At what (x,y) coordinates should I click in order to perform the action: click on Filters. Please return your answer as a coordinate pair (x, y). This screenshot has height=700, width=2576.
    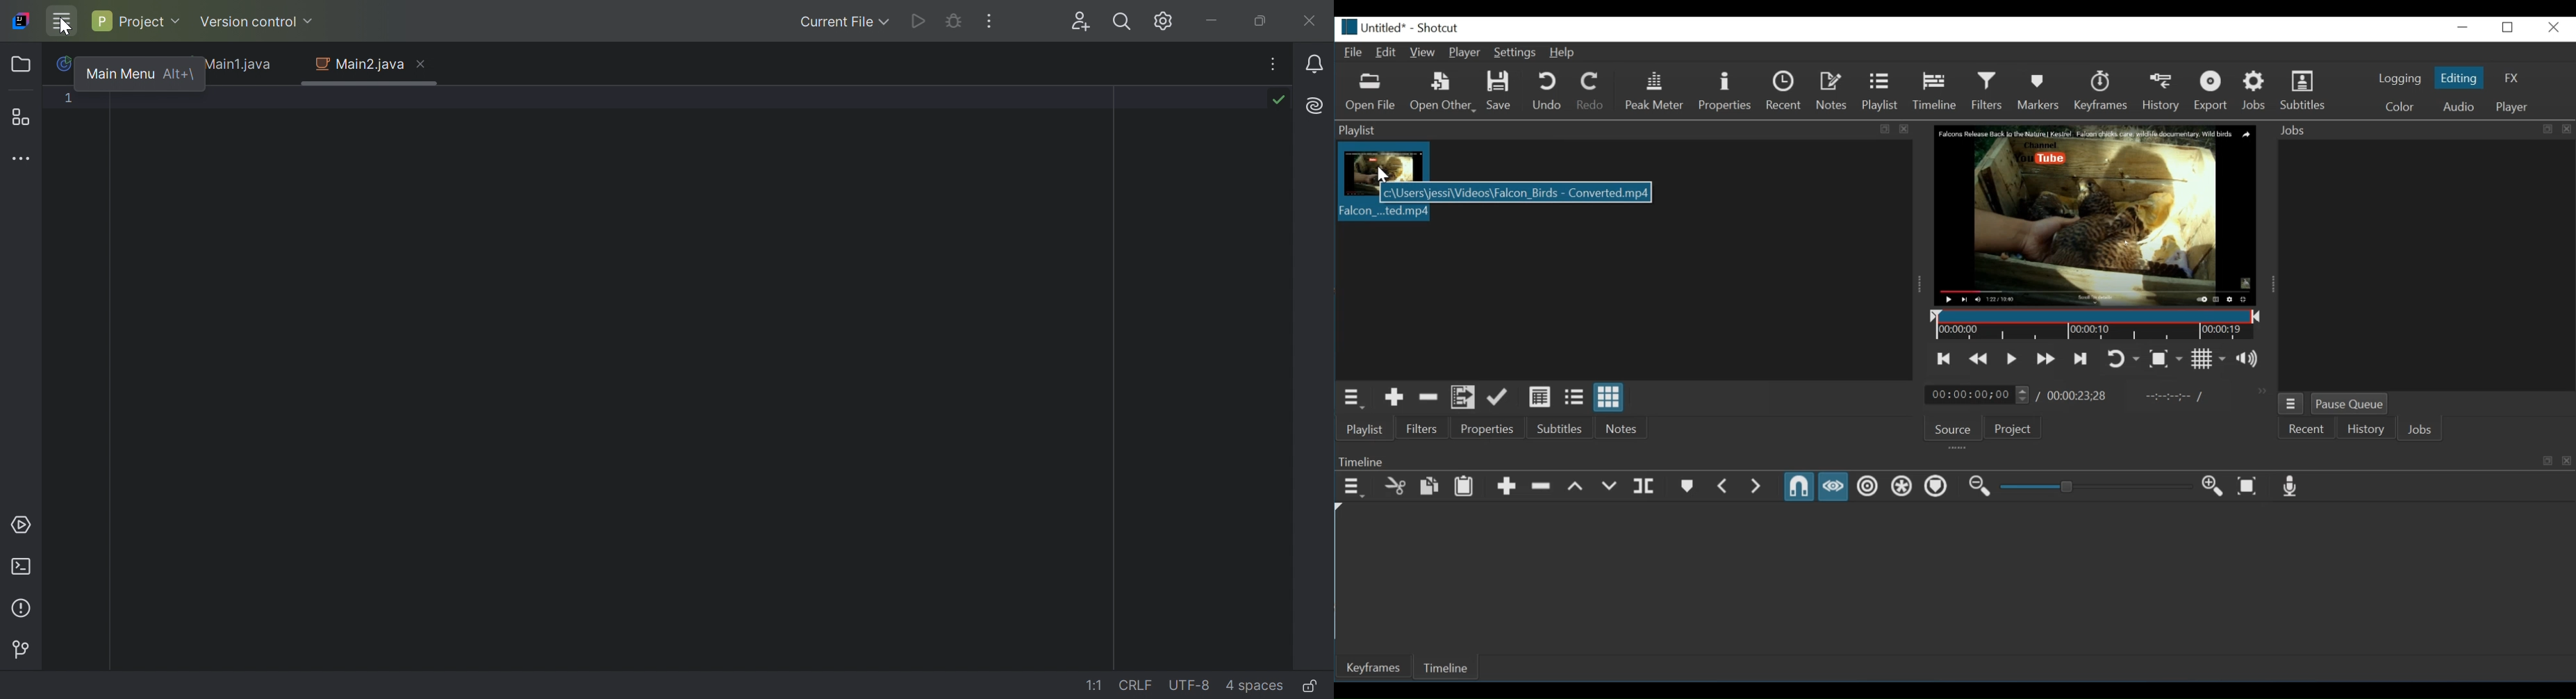
    Looking at the image, I should click on (1987, 91).